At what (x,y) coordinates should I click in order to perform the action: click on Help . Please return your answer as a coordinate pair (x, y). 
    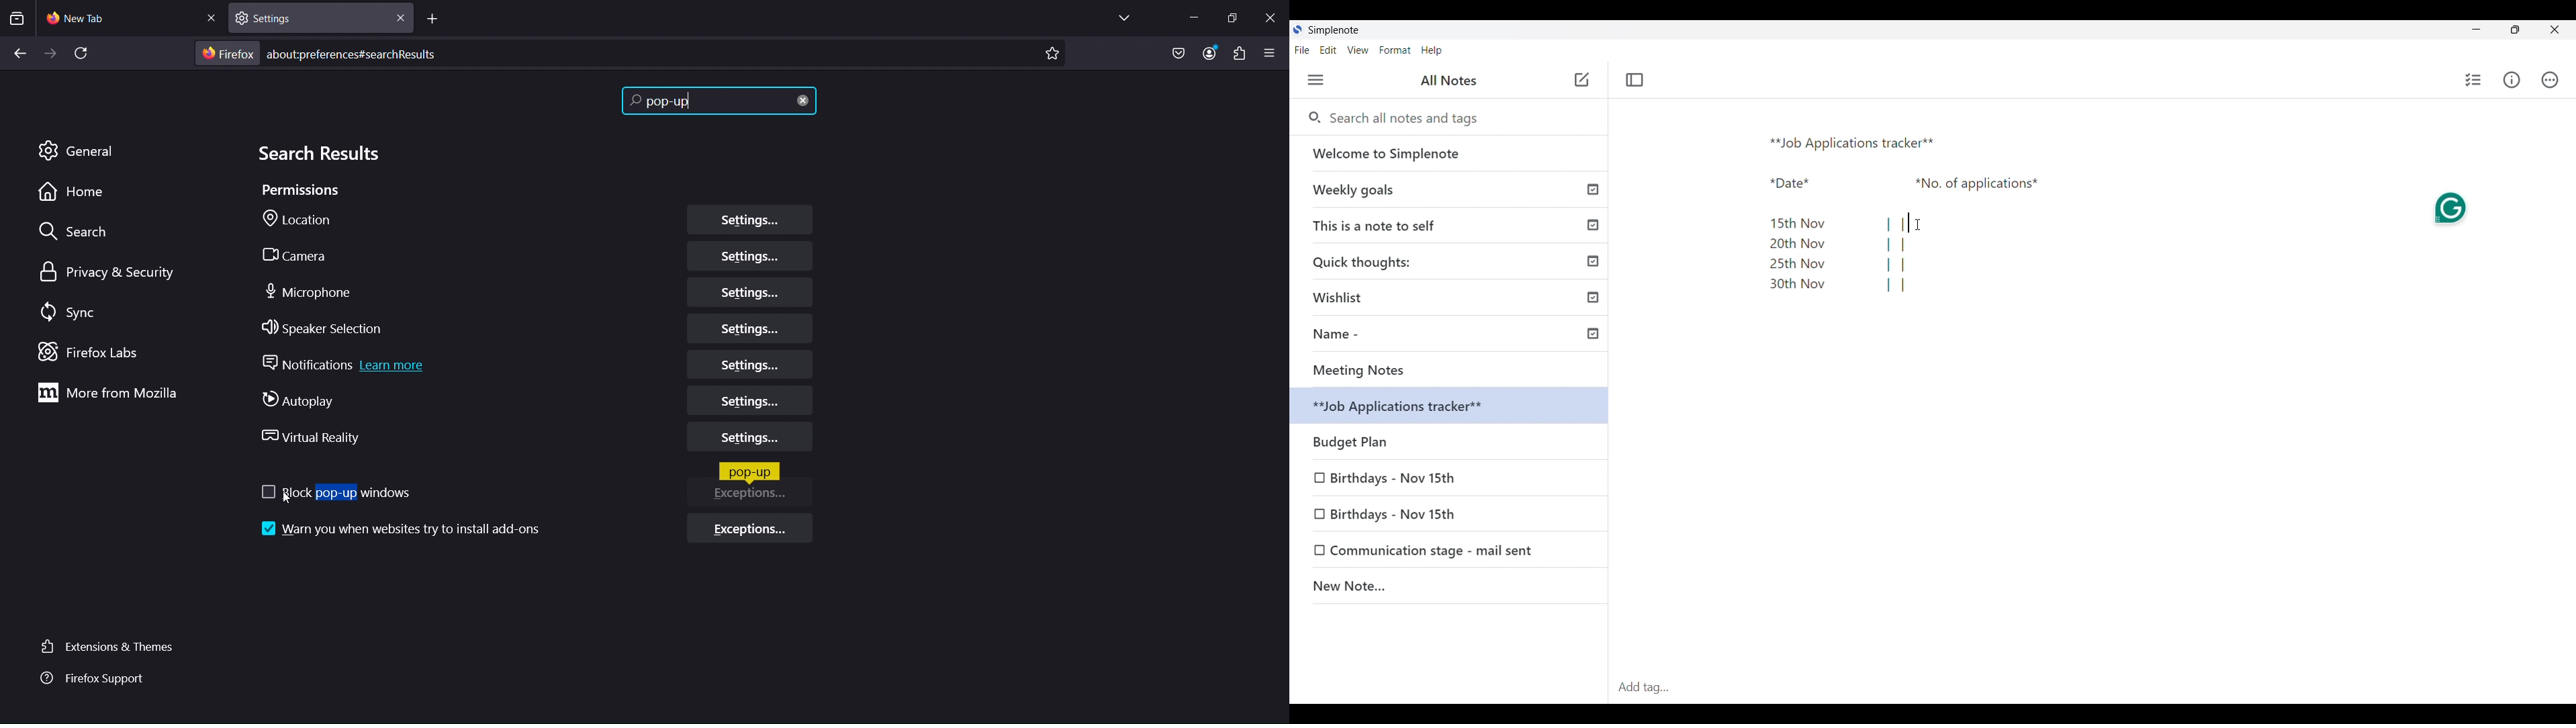
    Looking at the image, I should click on (1431, 51).